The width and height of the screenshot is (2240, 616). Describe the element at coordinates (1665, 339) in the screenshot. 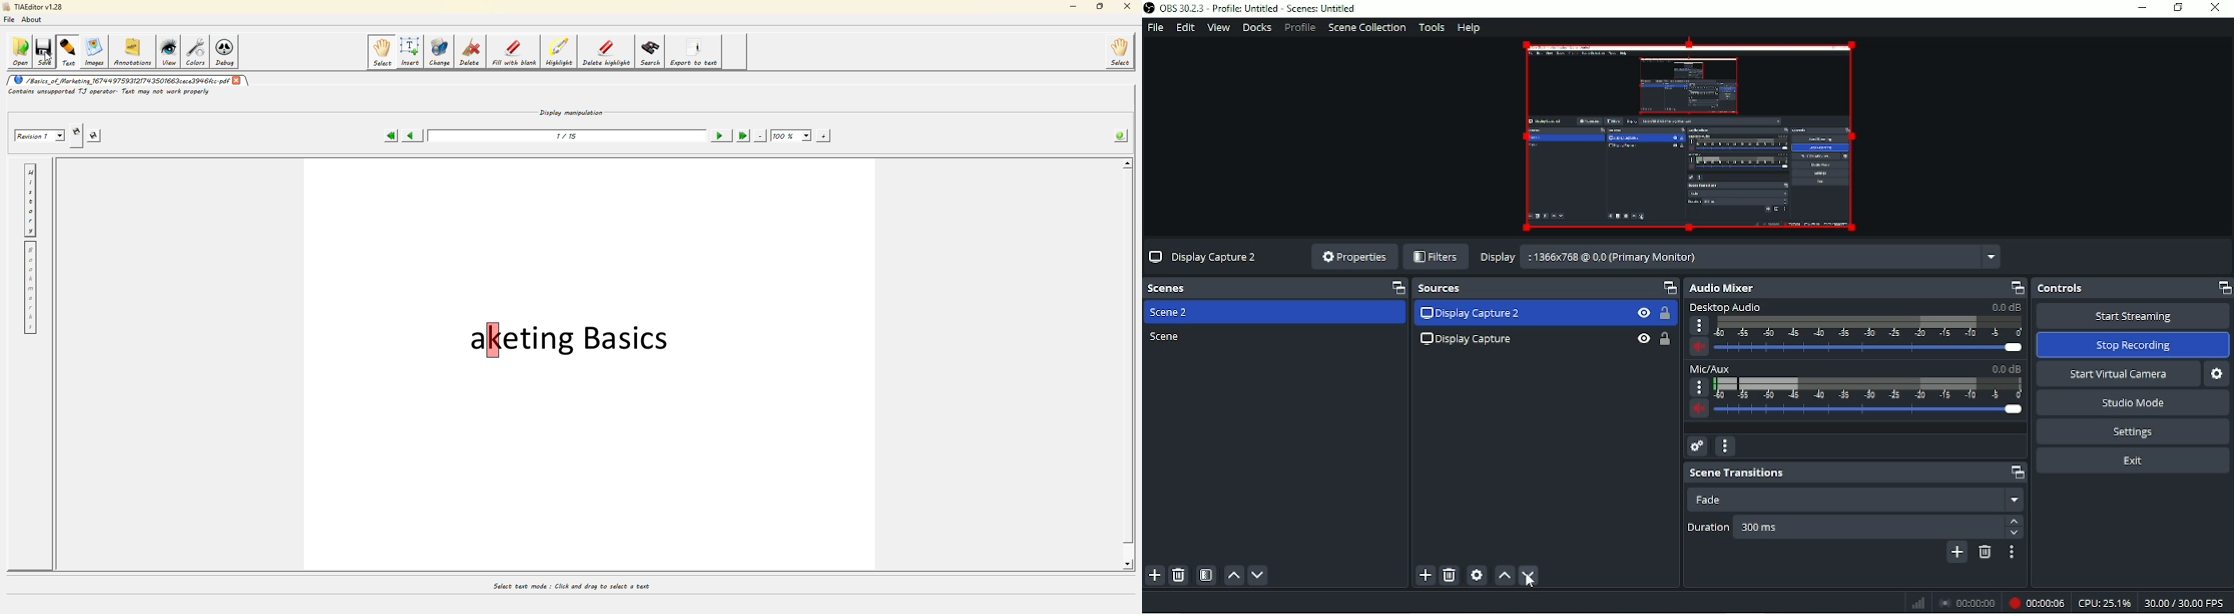

I see `Lock` at that location.